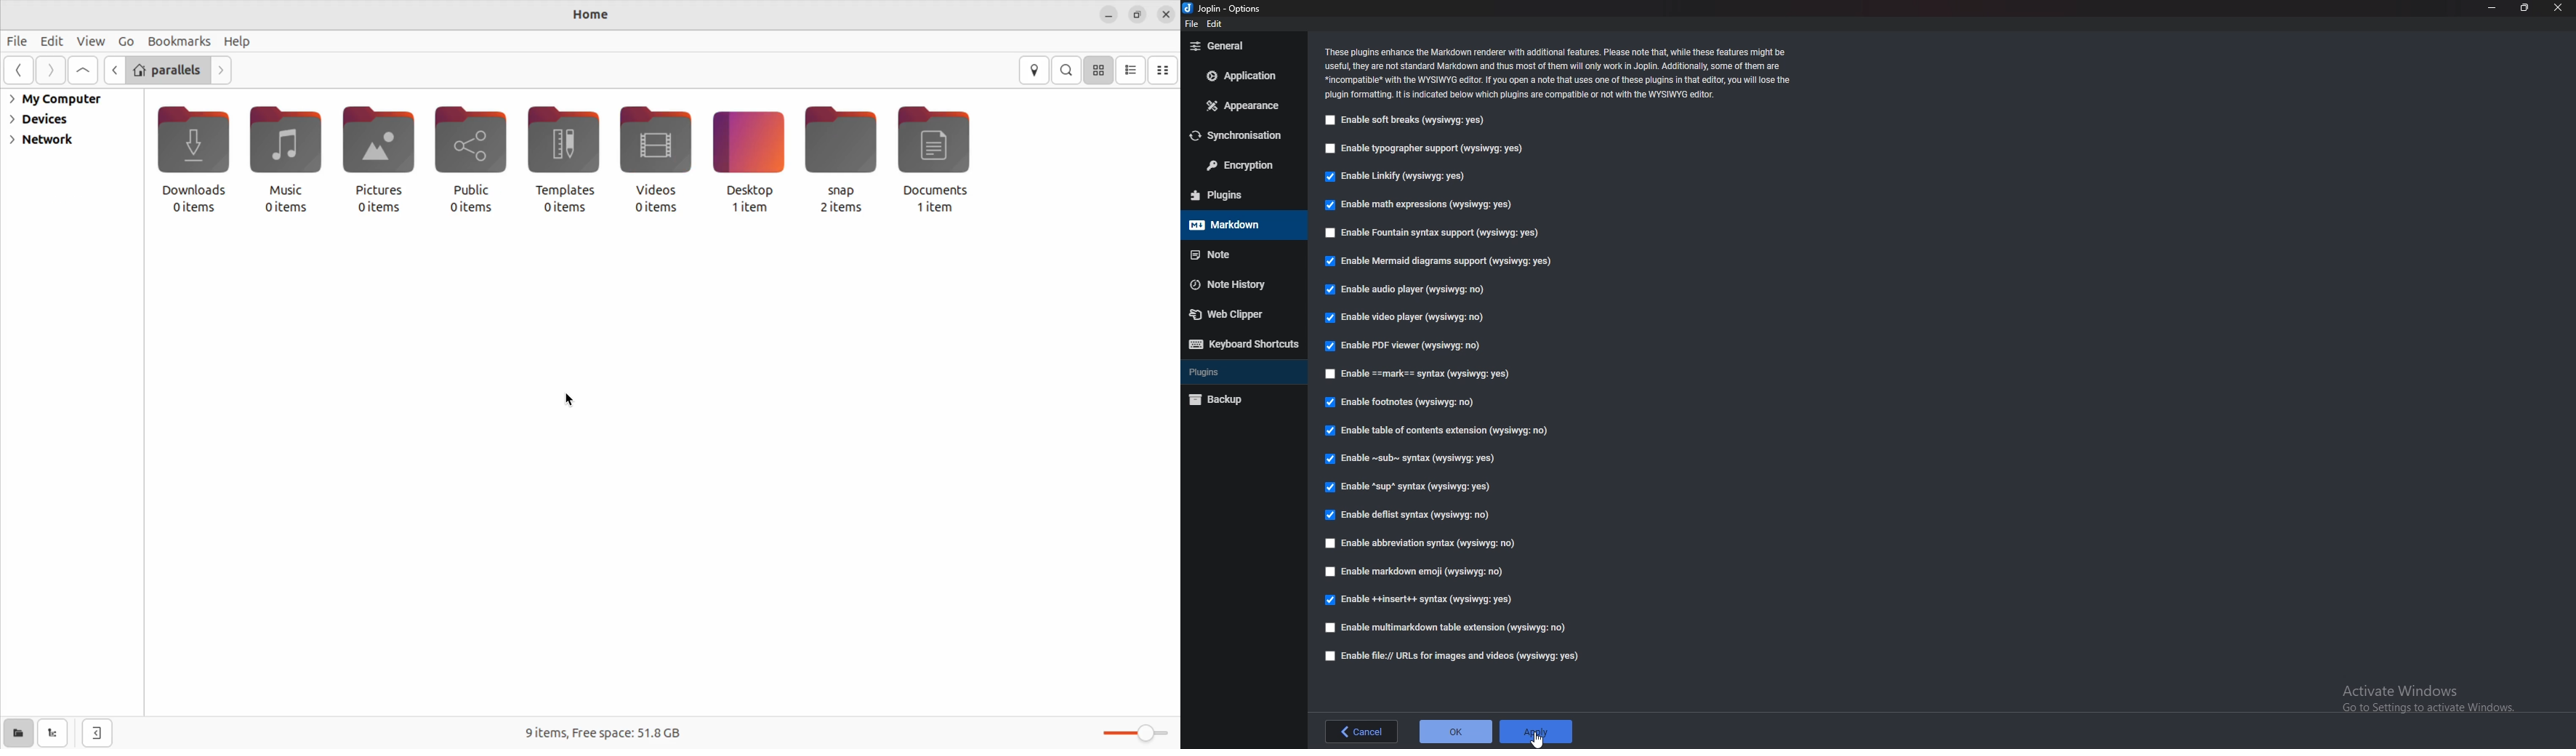  Describe the element at coordinates (1417, 572) in the screenshot. I see `Enable markdown emoji` at that location.